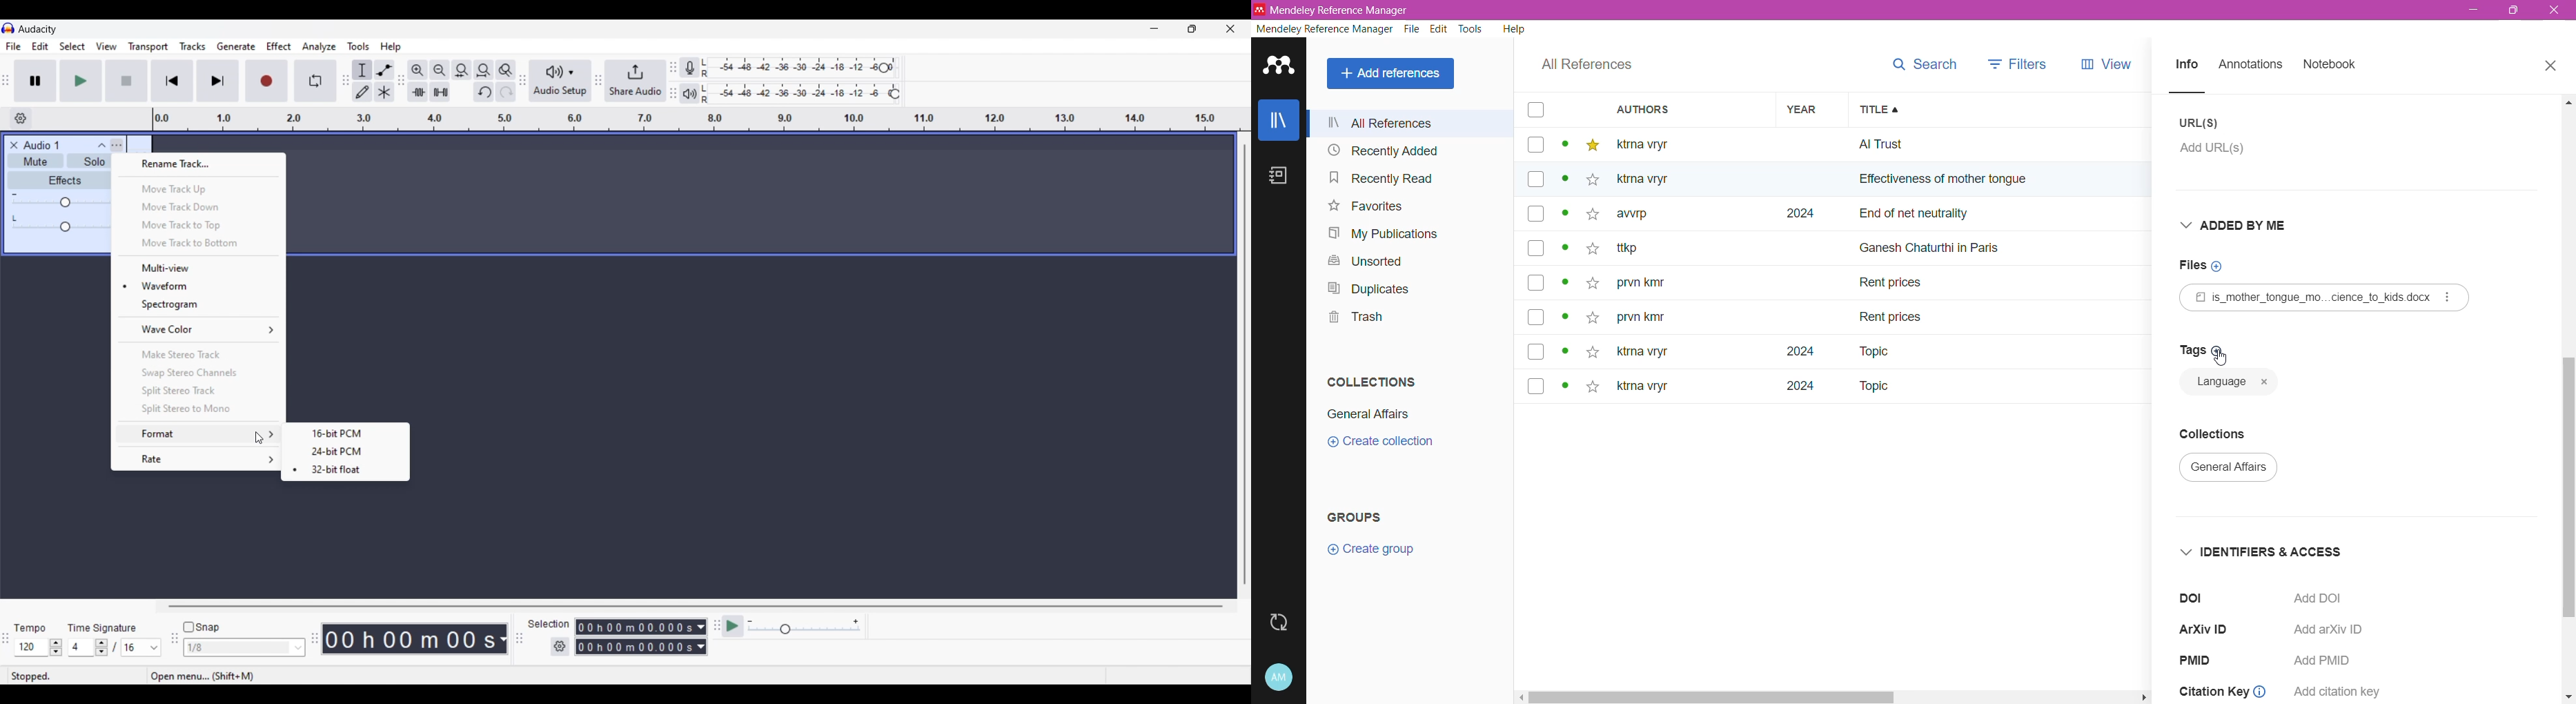  Describe the element at coordinates (1564, 147) in the screenshot. I see `dot ` at that location.